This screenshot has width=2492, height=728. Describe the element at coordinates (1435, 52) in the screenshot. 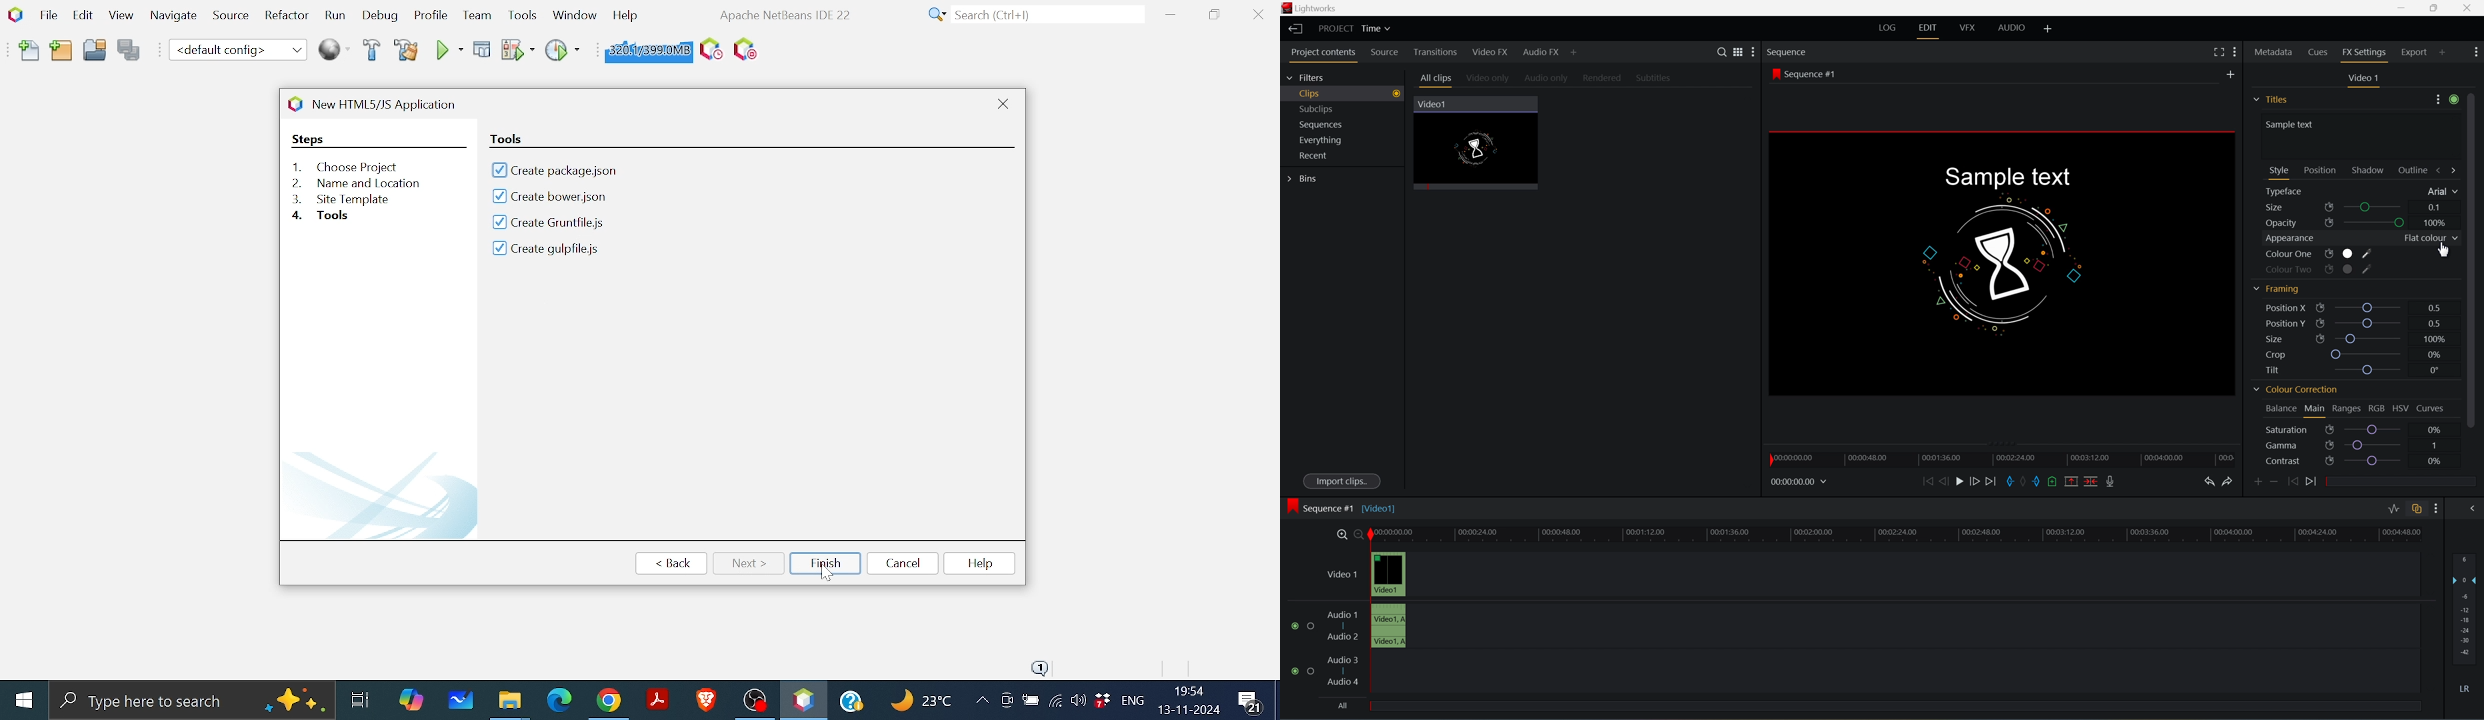

I see `Transitions` at that location.